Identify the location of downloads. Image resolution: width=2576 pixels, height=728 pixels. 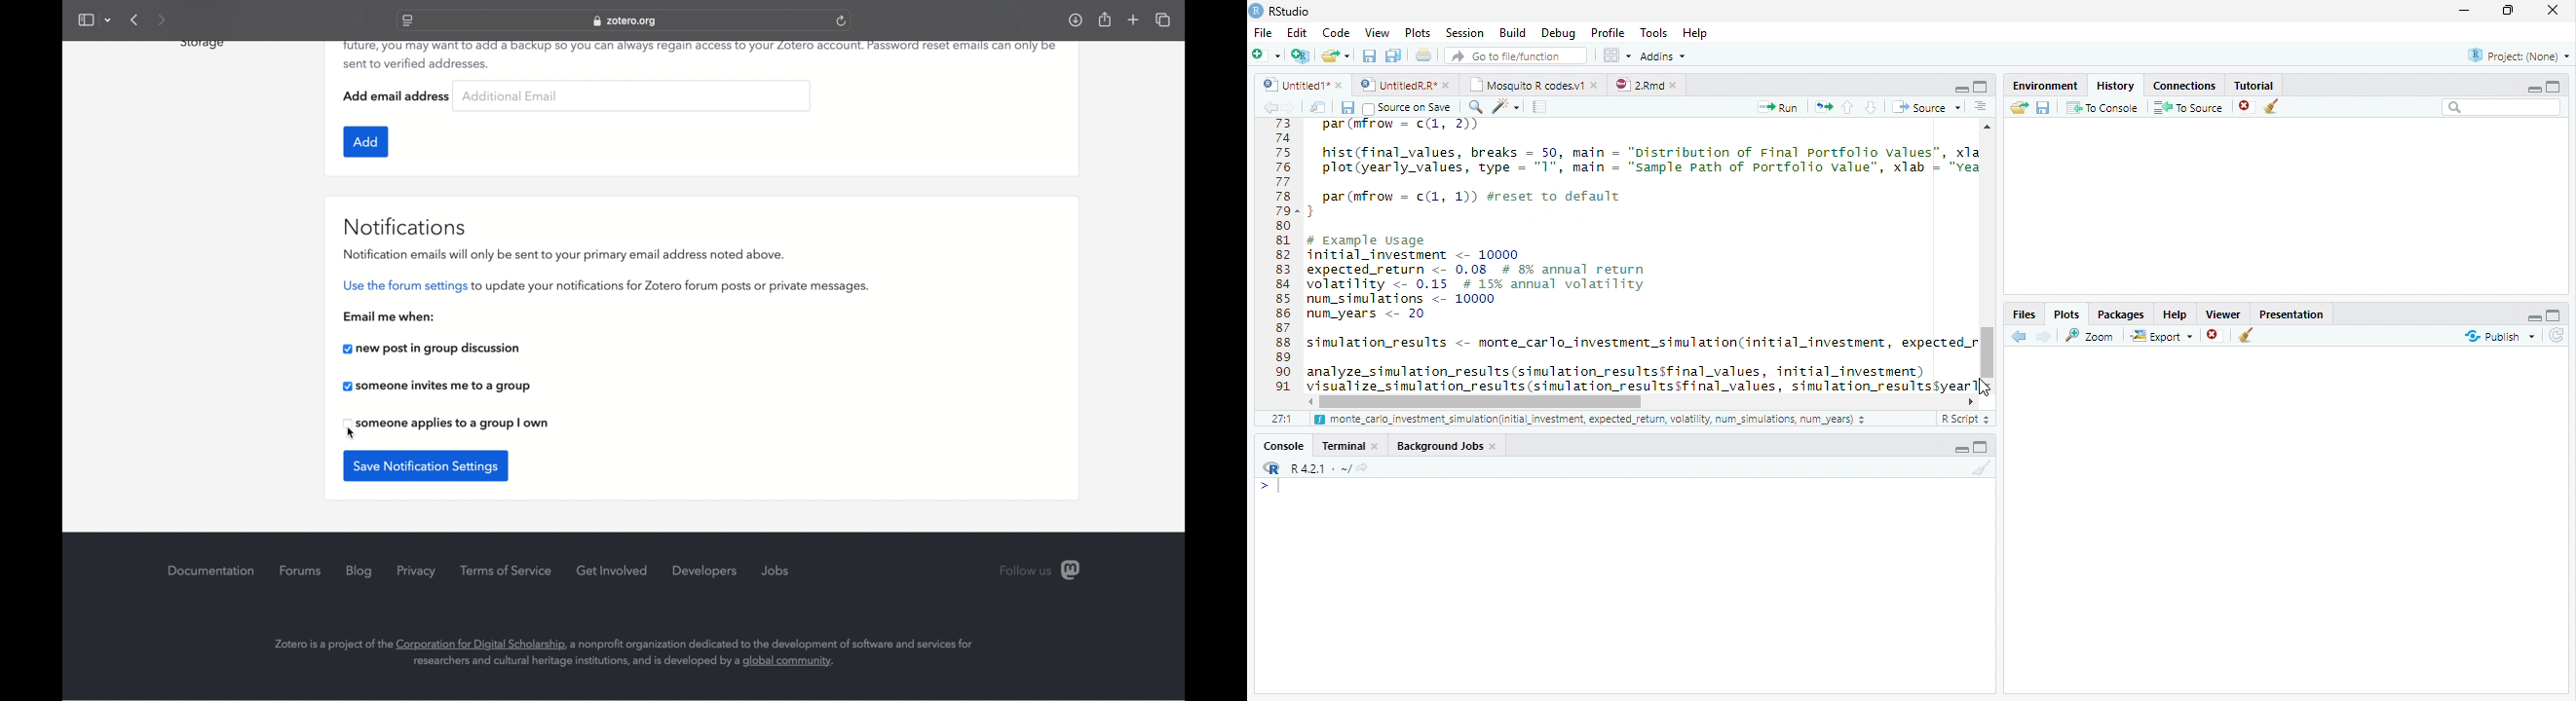
(1075, 19).